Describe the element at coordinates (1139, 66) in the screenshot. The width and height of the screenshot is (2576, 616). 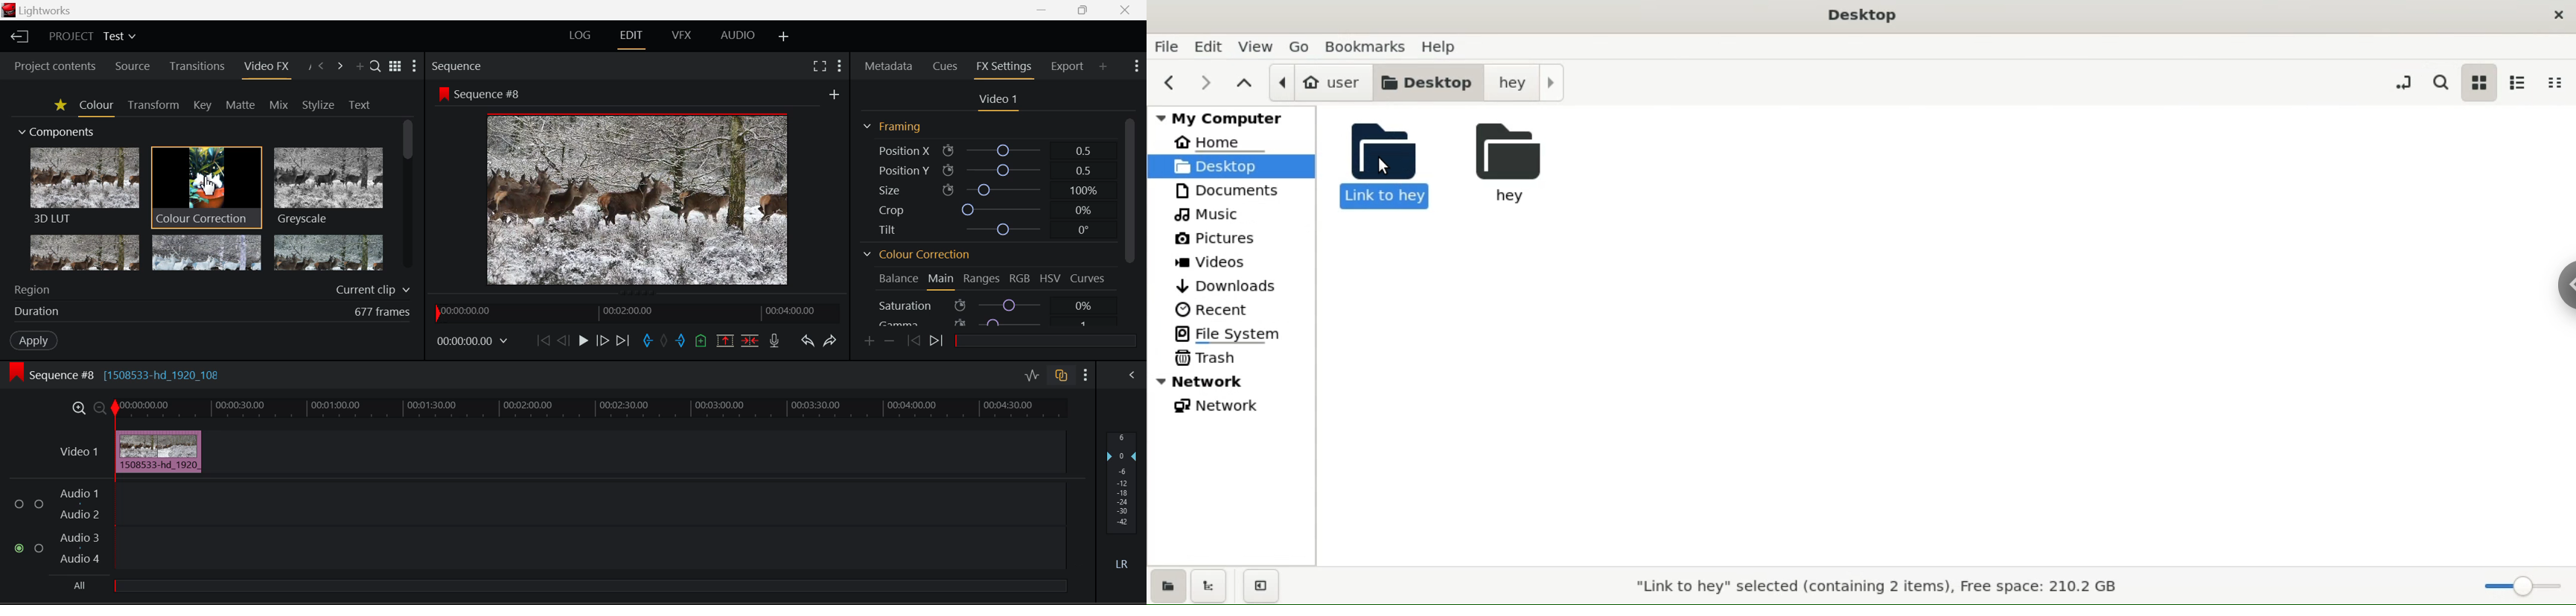
I see `Show Settings` at that location.